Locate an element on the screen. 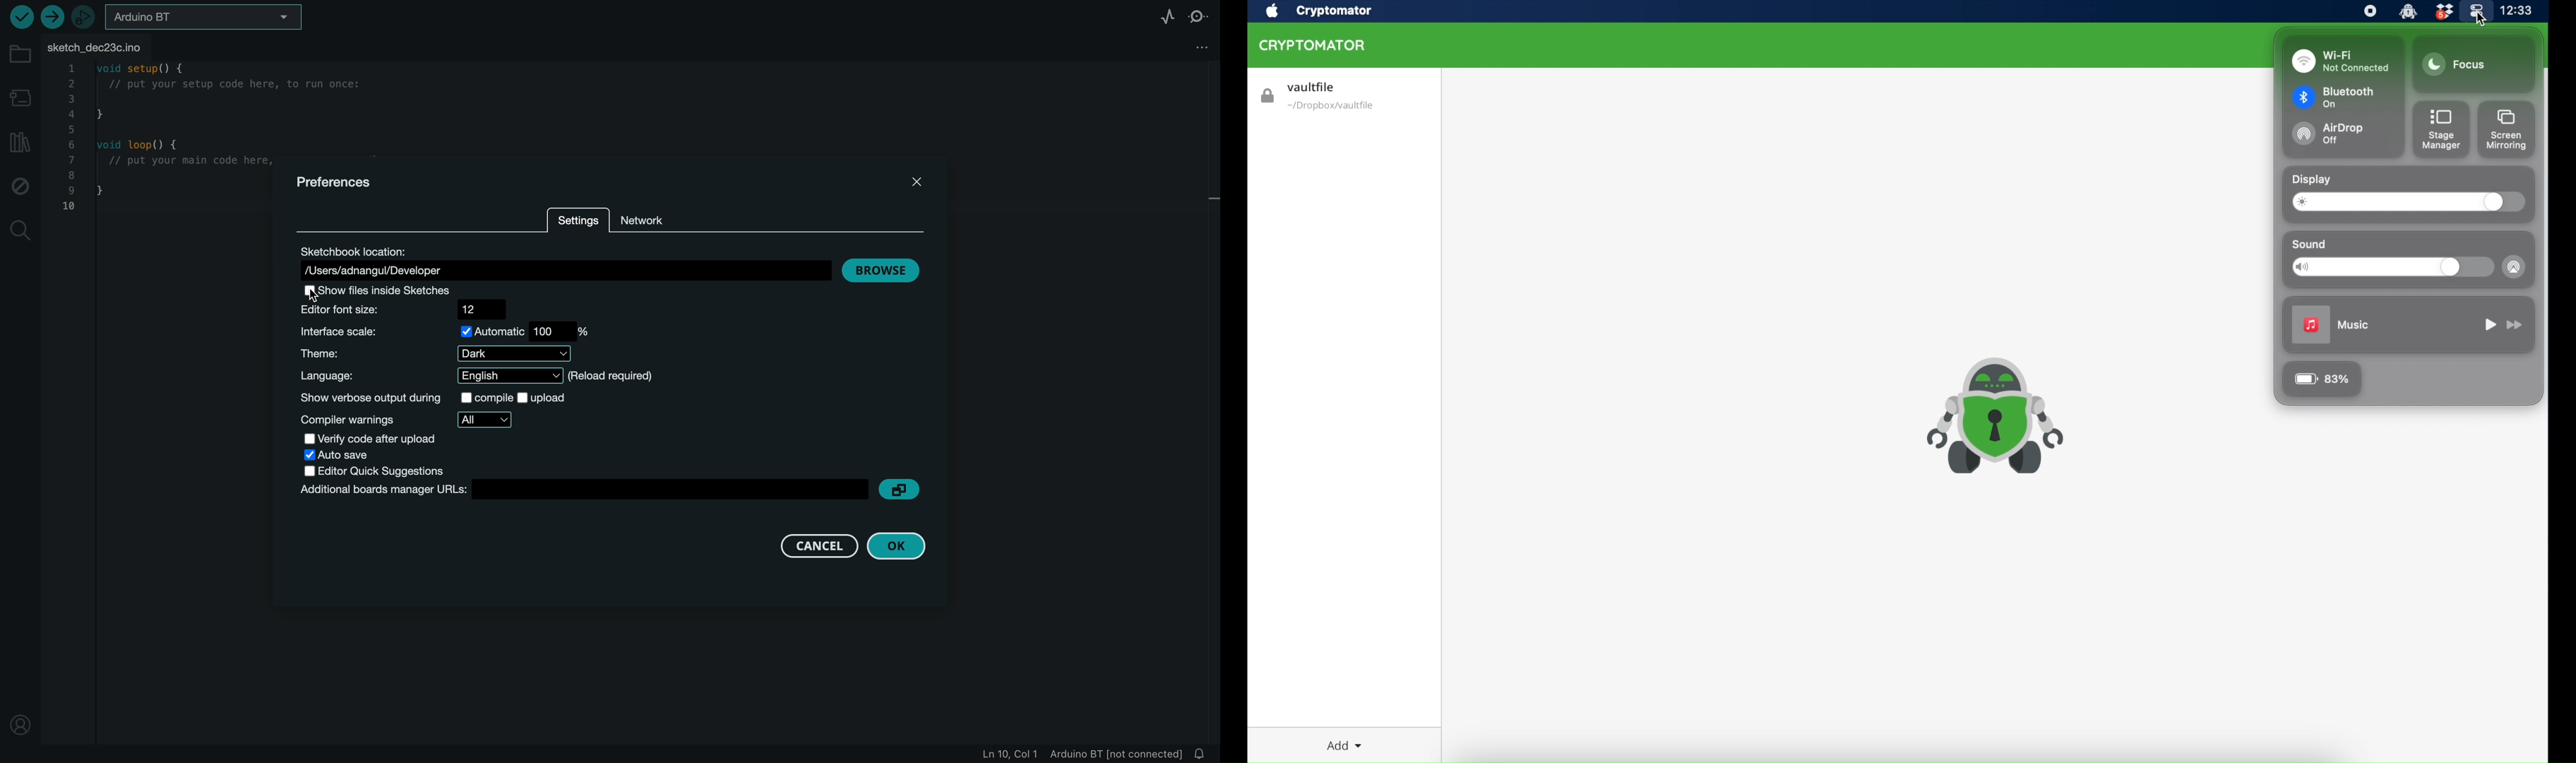 This screenshot has width=2576, height=784. debug is located at coordinates (21, 187).